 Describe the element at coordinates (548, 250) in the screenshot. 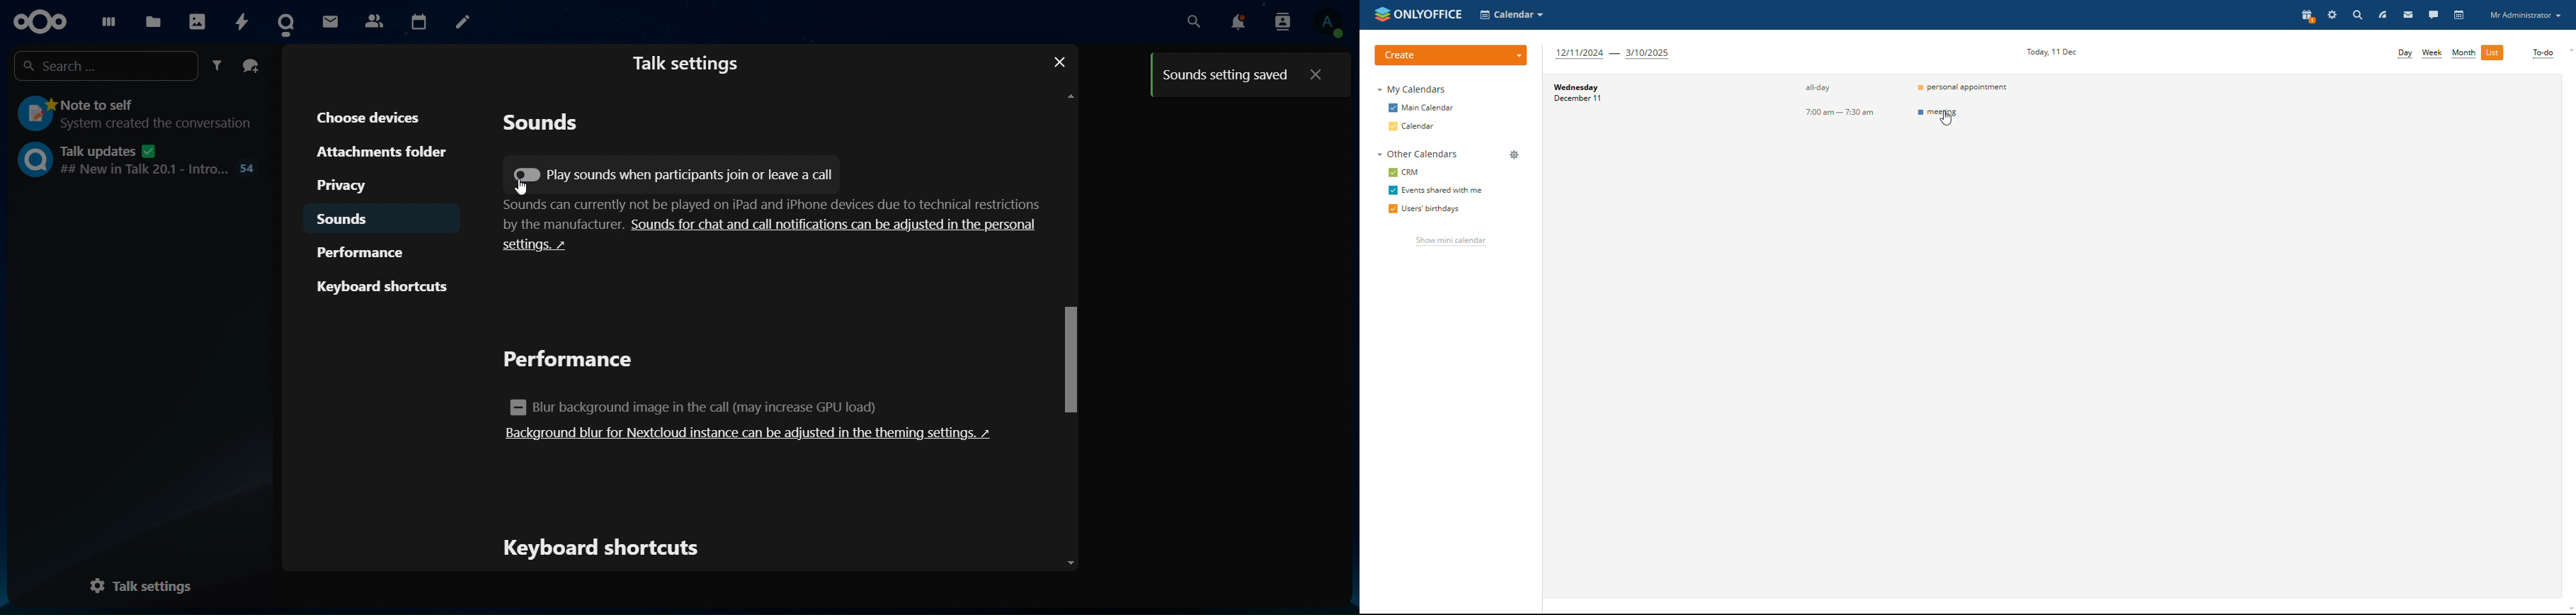

I see `settings` at that location.